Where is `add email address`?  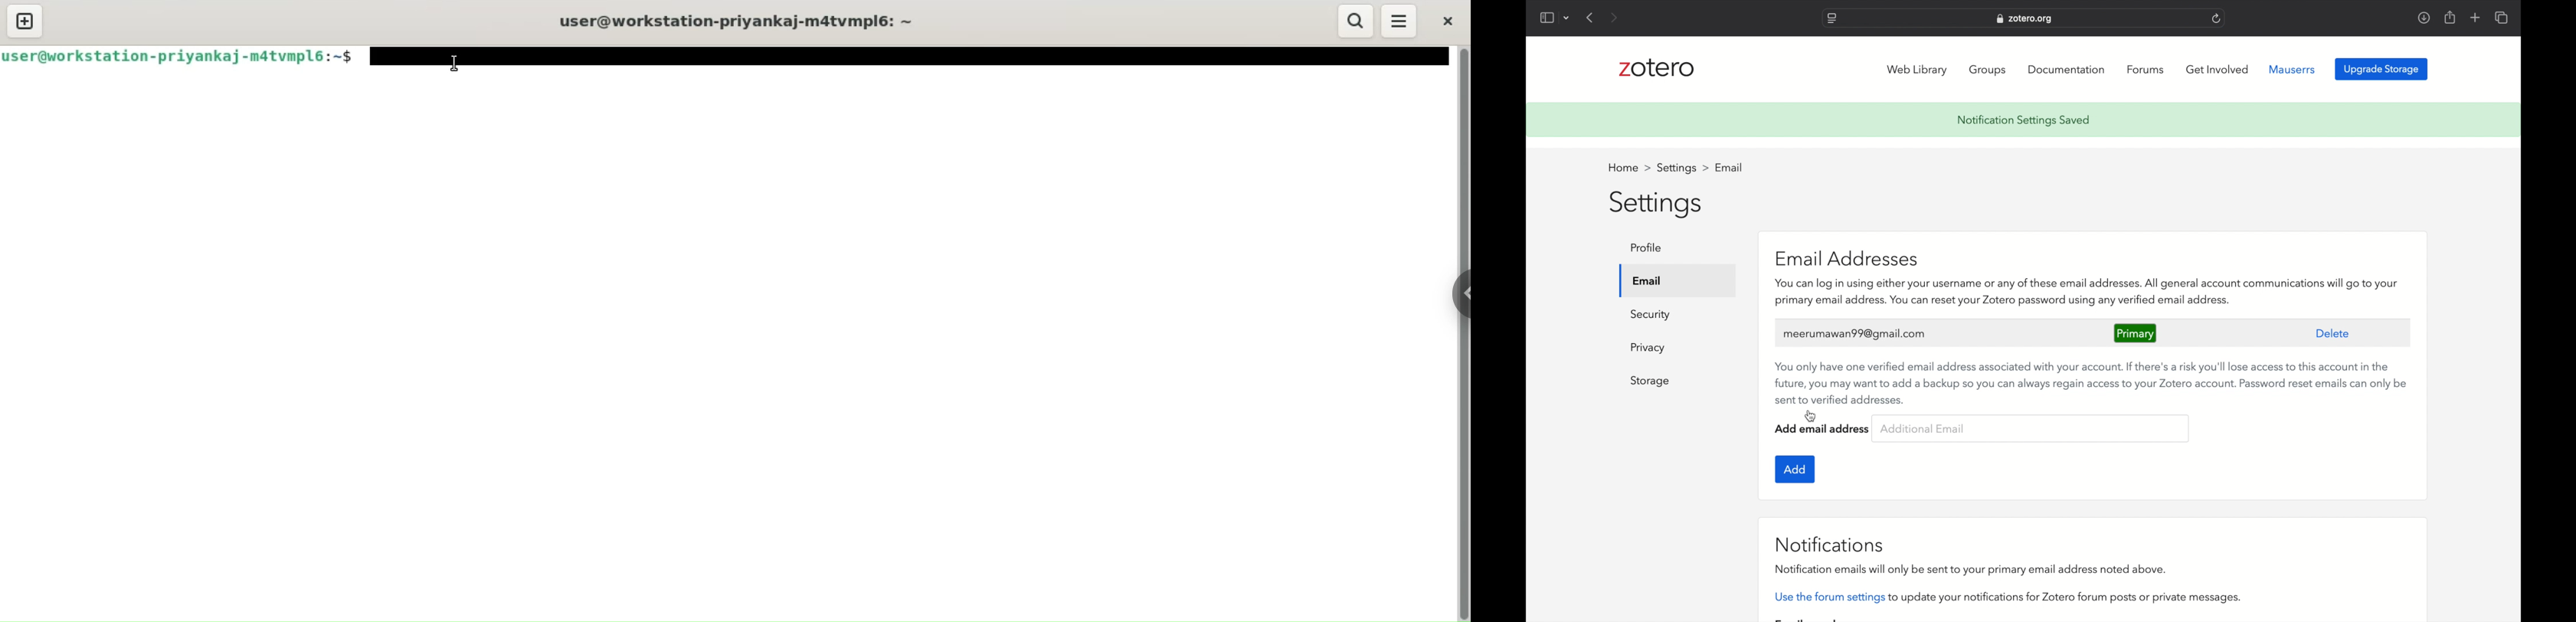 add email address is located at coordinates (1823, 429).